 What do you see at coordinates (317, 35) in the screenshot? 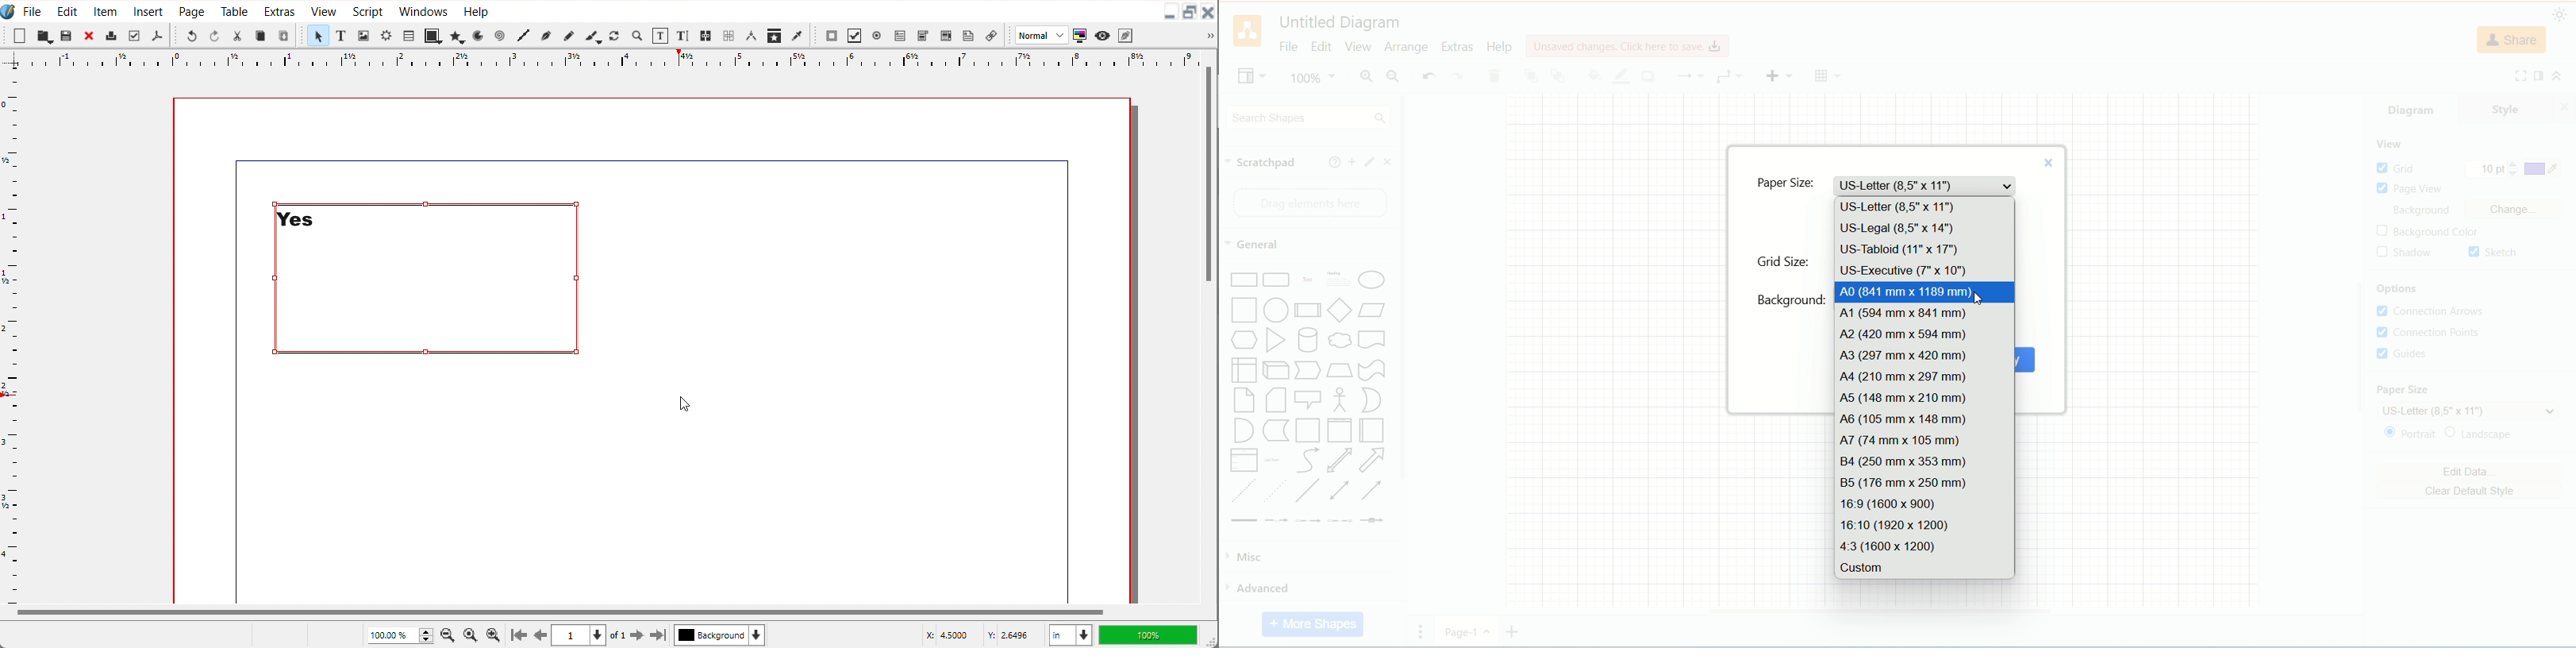
I see `Select item` at bounding box center [317, 35].